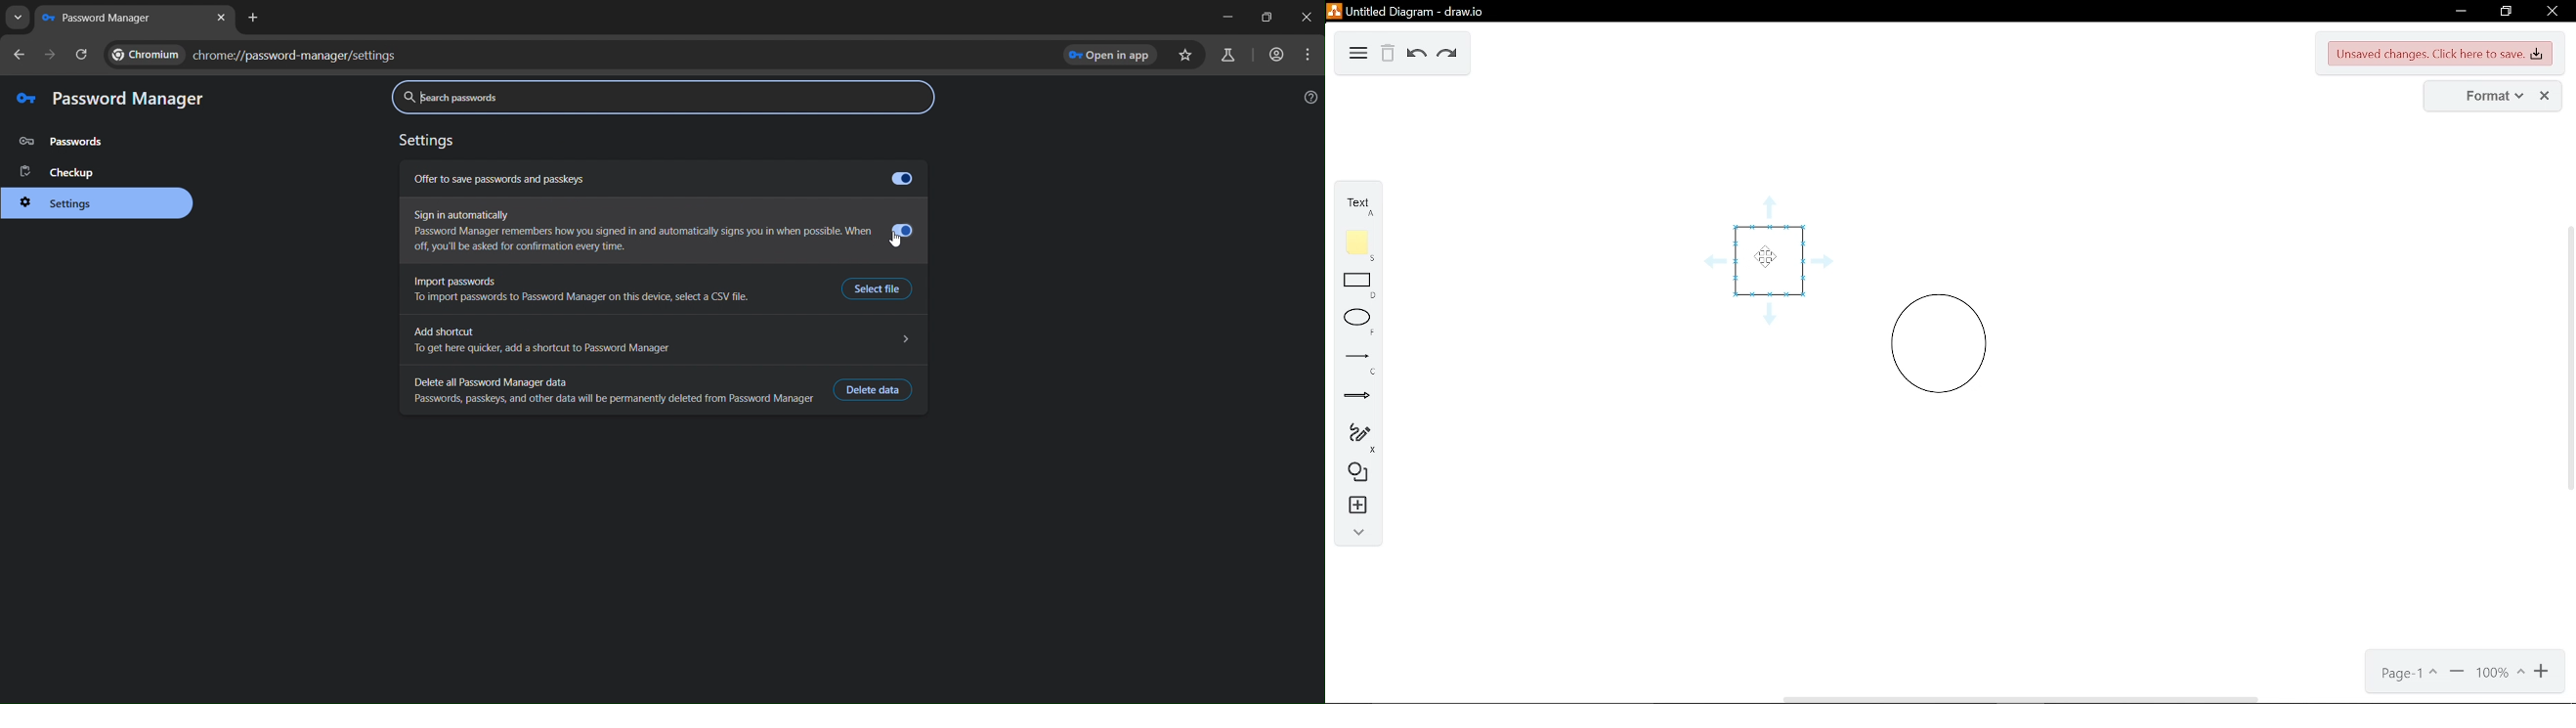 The width and height of the screenshot is (2576, 728). What do you see at coordinates (1308, 18) in the screenshot?
I see `close` at bounding box center [1308, 18].